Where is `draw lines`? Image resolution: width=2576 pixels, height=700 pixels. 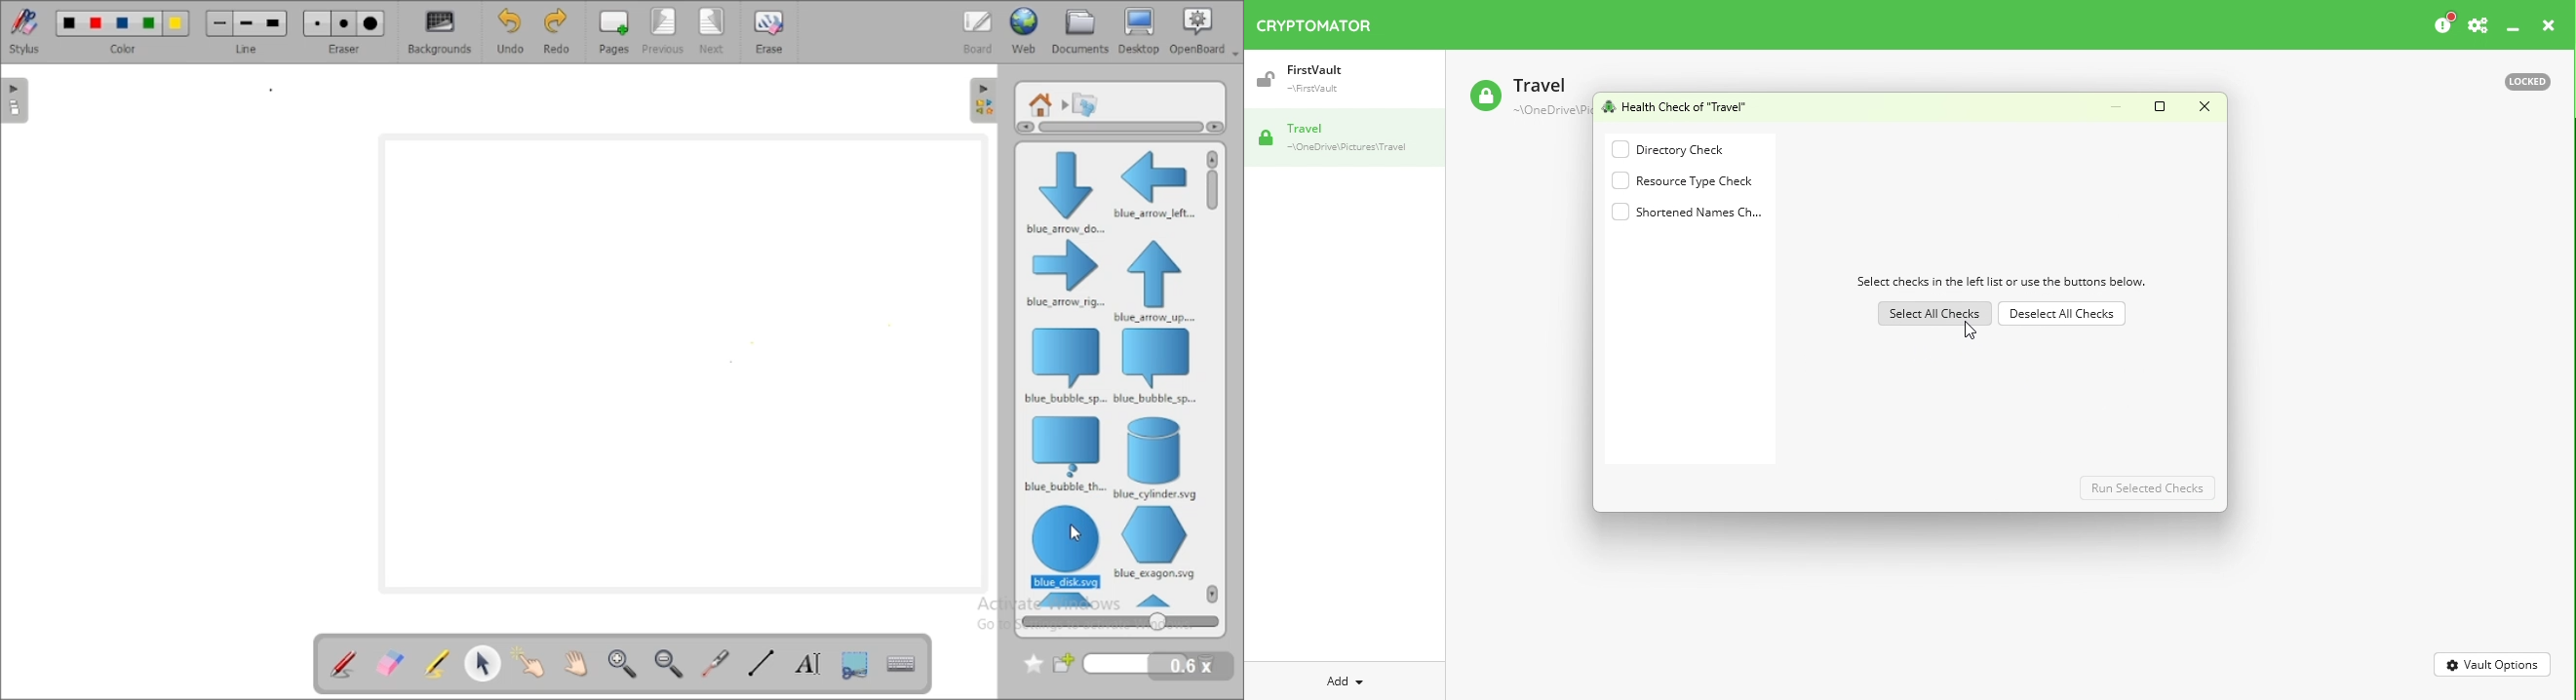
draw lines is located at coordinates (760, 663).